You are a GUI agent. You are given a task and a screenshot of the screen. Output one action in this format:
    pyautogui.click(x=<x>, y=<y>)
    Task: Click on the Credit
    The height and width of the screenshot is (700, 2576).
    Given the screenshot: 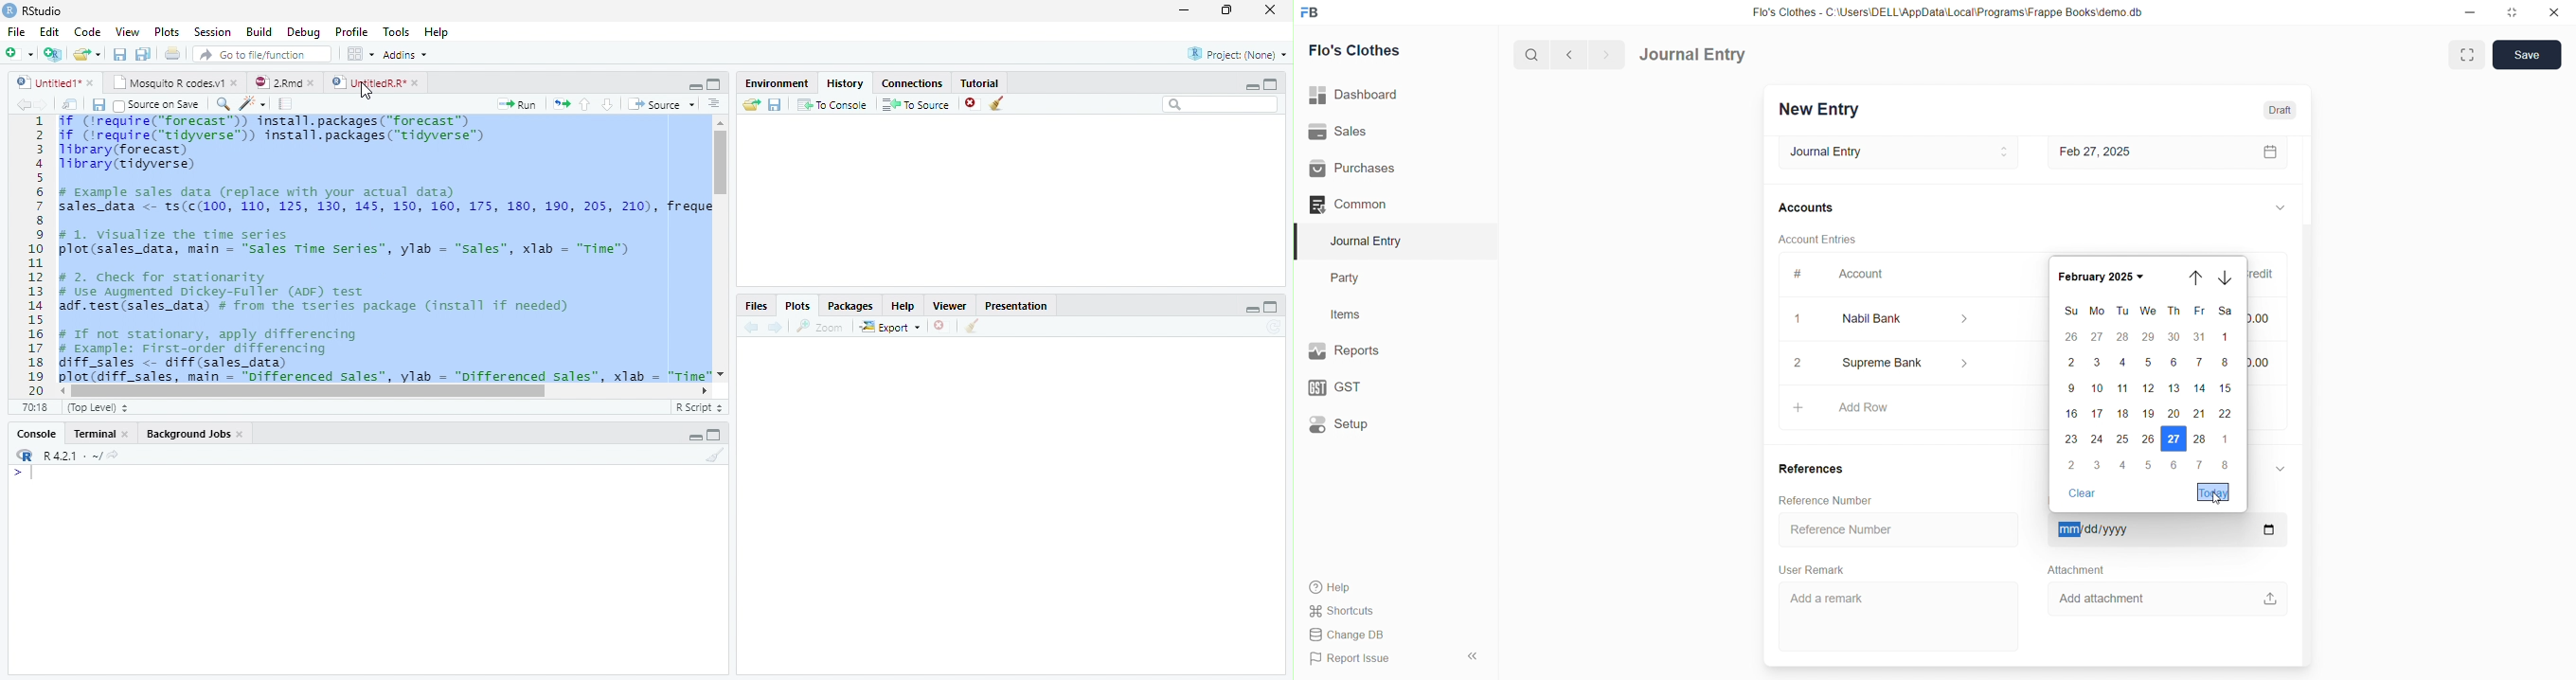 What is the action you would take?
    pyautogui.click(x=2265, y=277)
    